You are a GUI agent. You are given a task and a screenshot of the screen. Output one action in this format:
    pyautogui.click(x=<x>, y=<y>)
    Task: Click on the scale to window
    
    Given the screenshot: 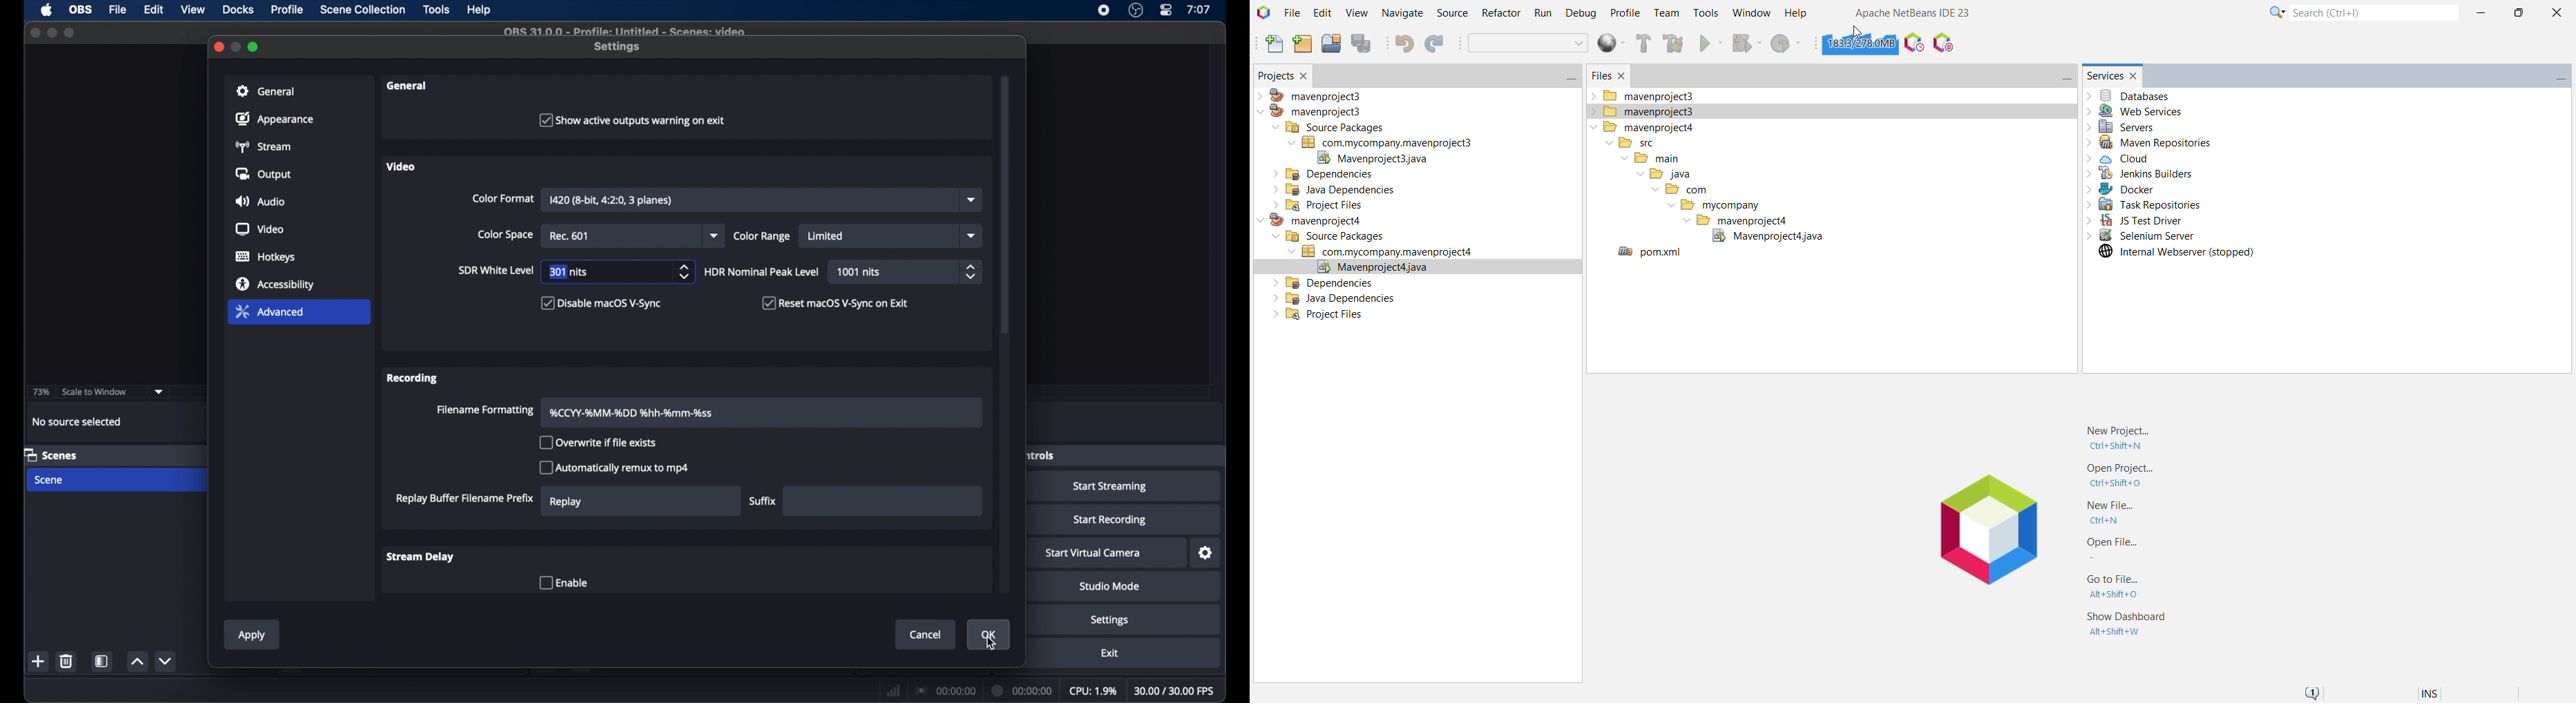 What is the action you would take?
    pyautogui.click(x=96, y=392)
    